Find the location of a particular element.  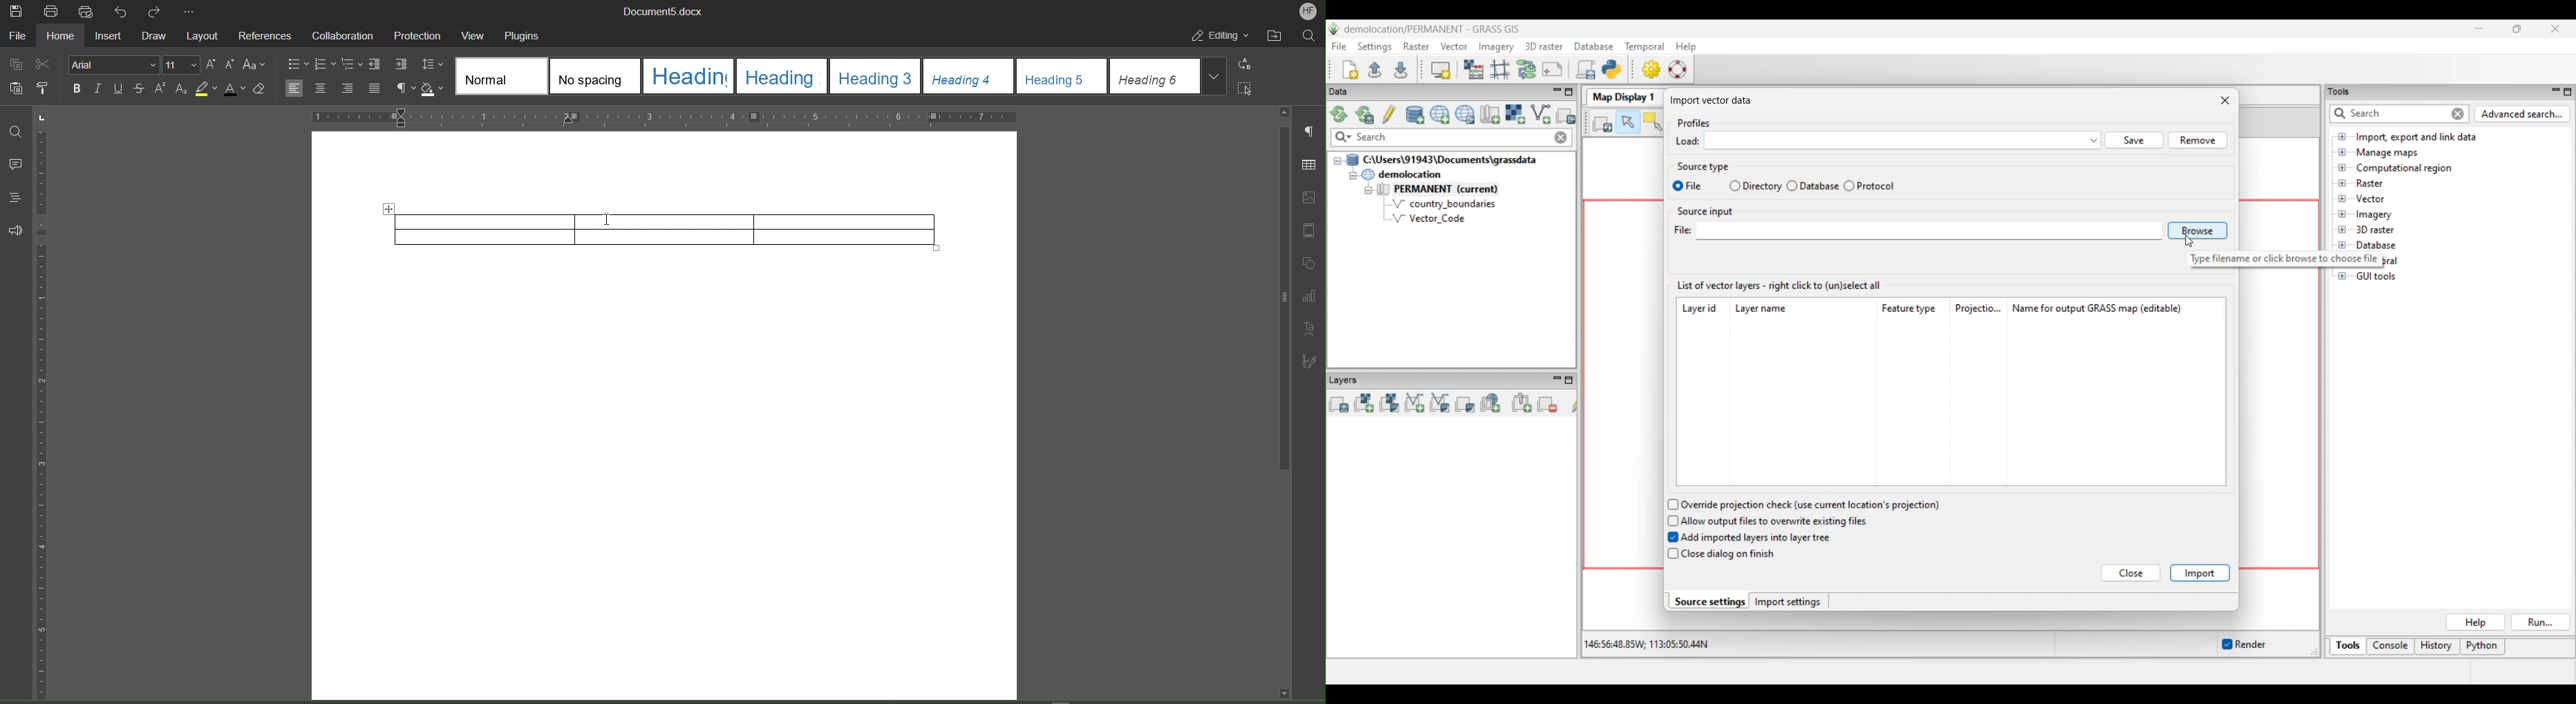

Header and Footer is located at coordinates (1310, 230).